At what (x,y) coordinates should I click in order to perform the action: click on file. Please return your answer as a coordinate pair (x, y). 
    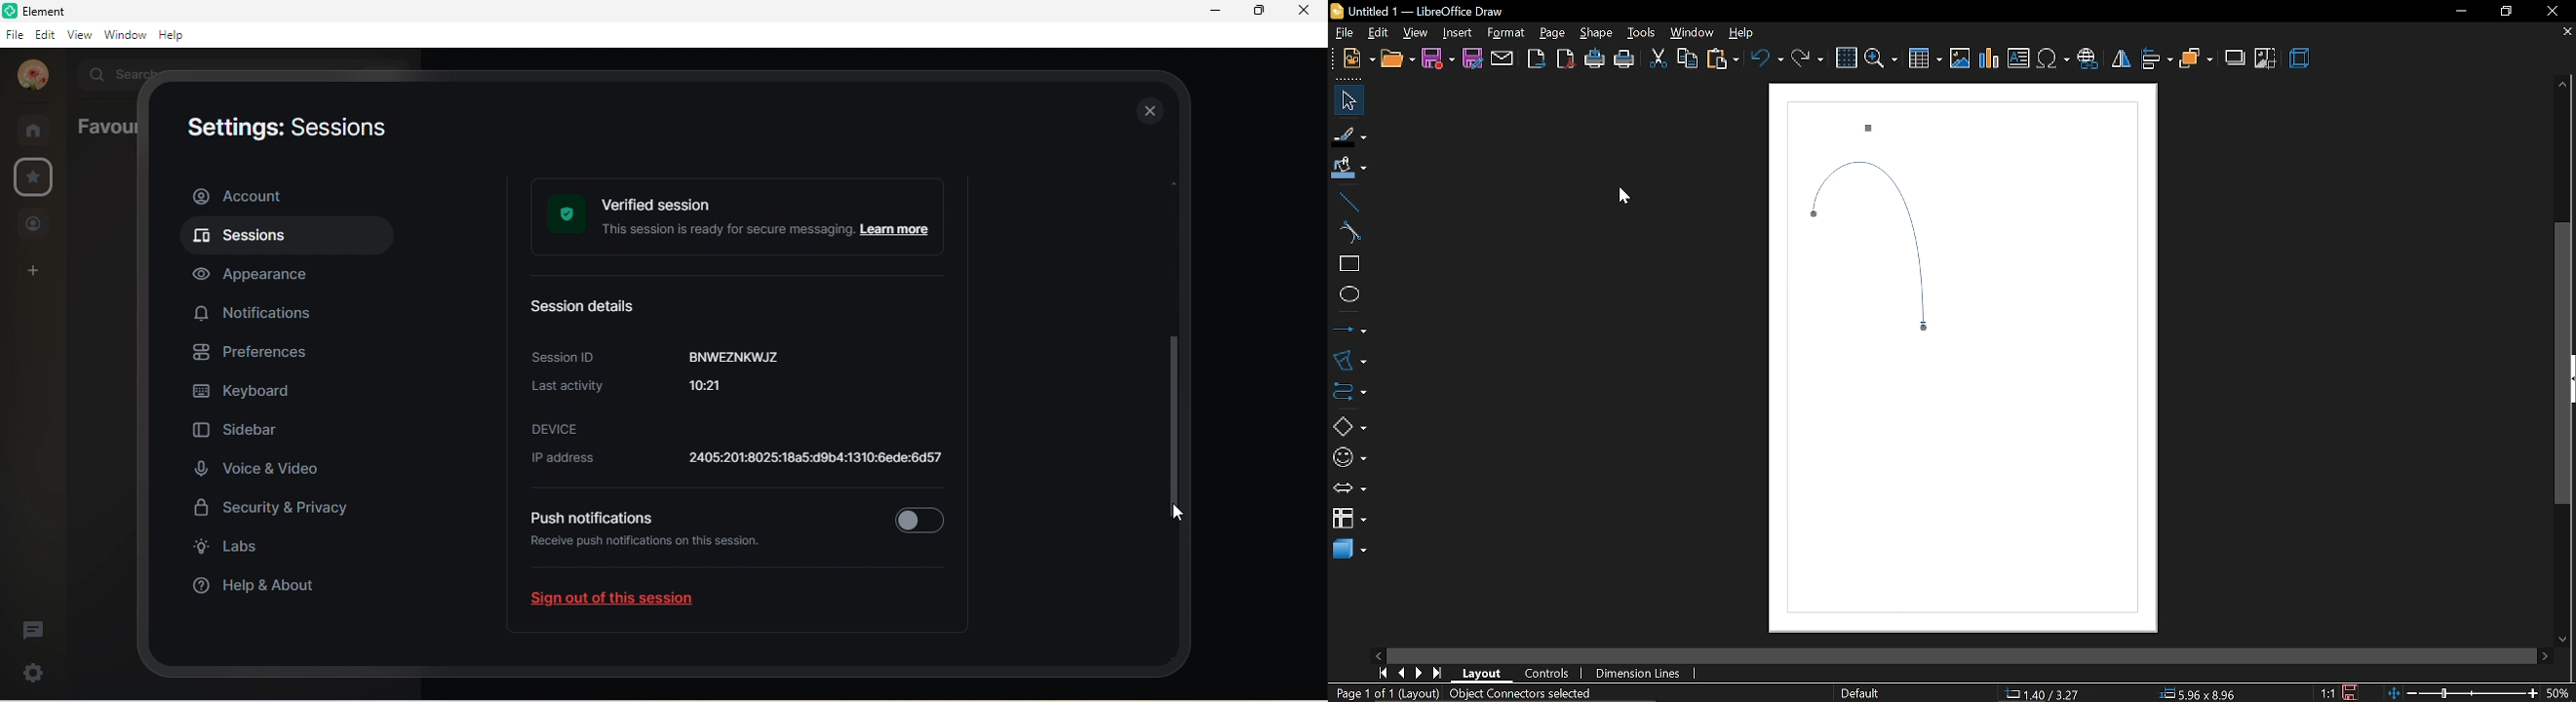
    Looking at the image, I should click on (14, 36).